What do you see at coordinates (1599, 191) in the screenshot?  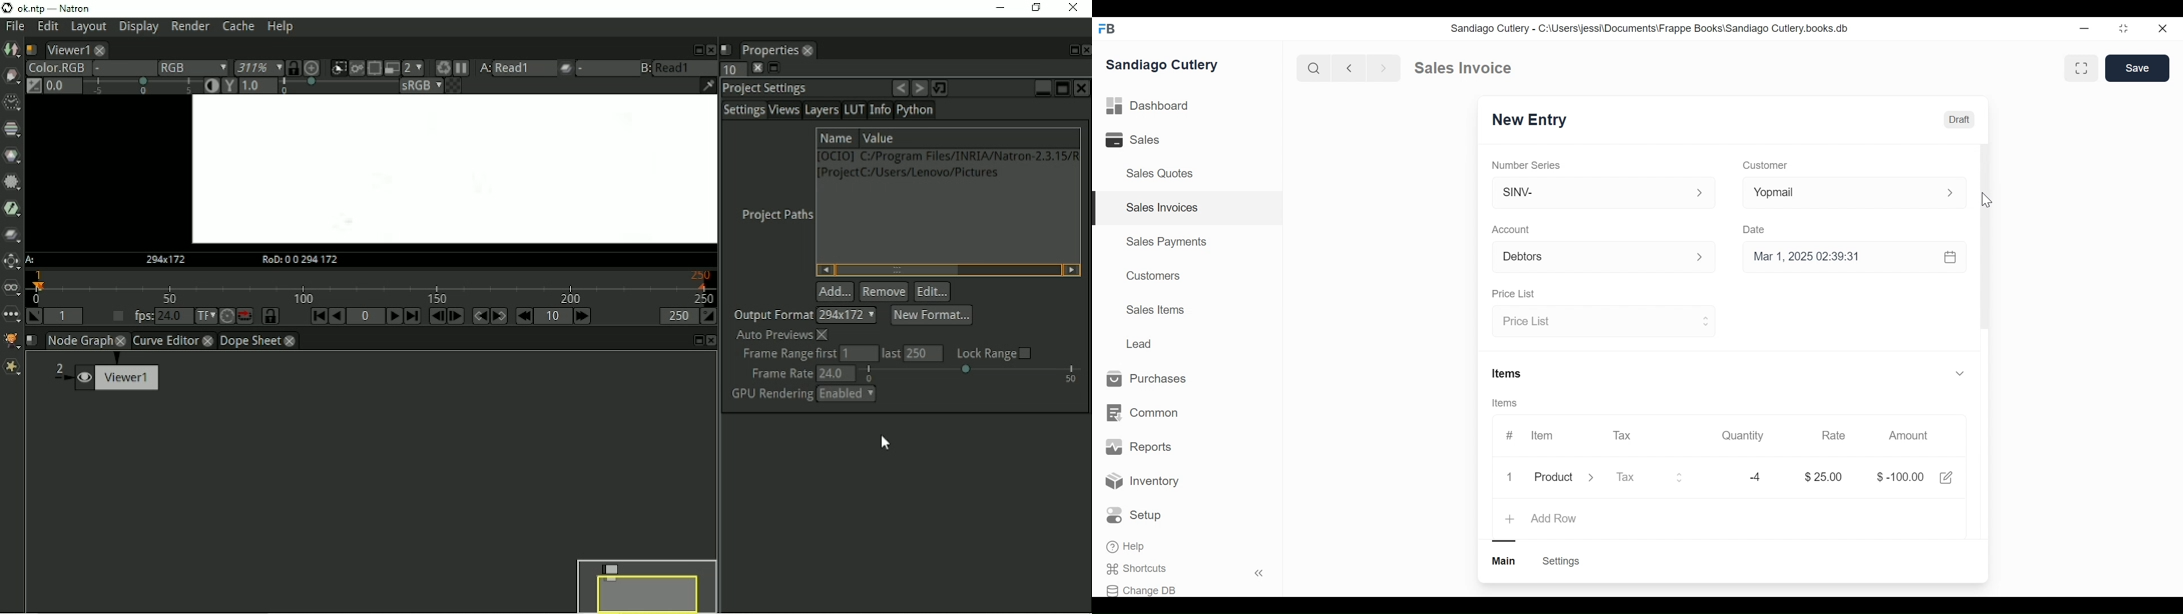 I see `SINV-` at bounding box center [1599, 191].